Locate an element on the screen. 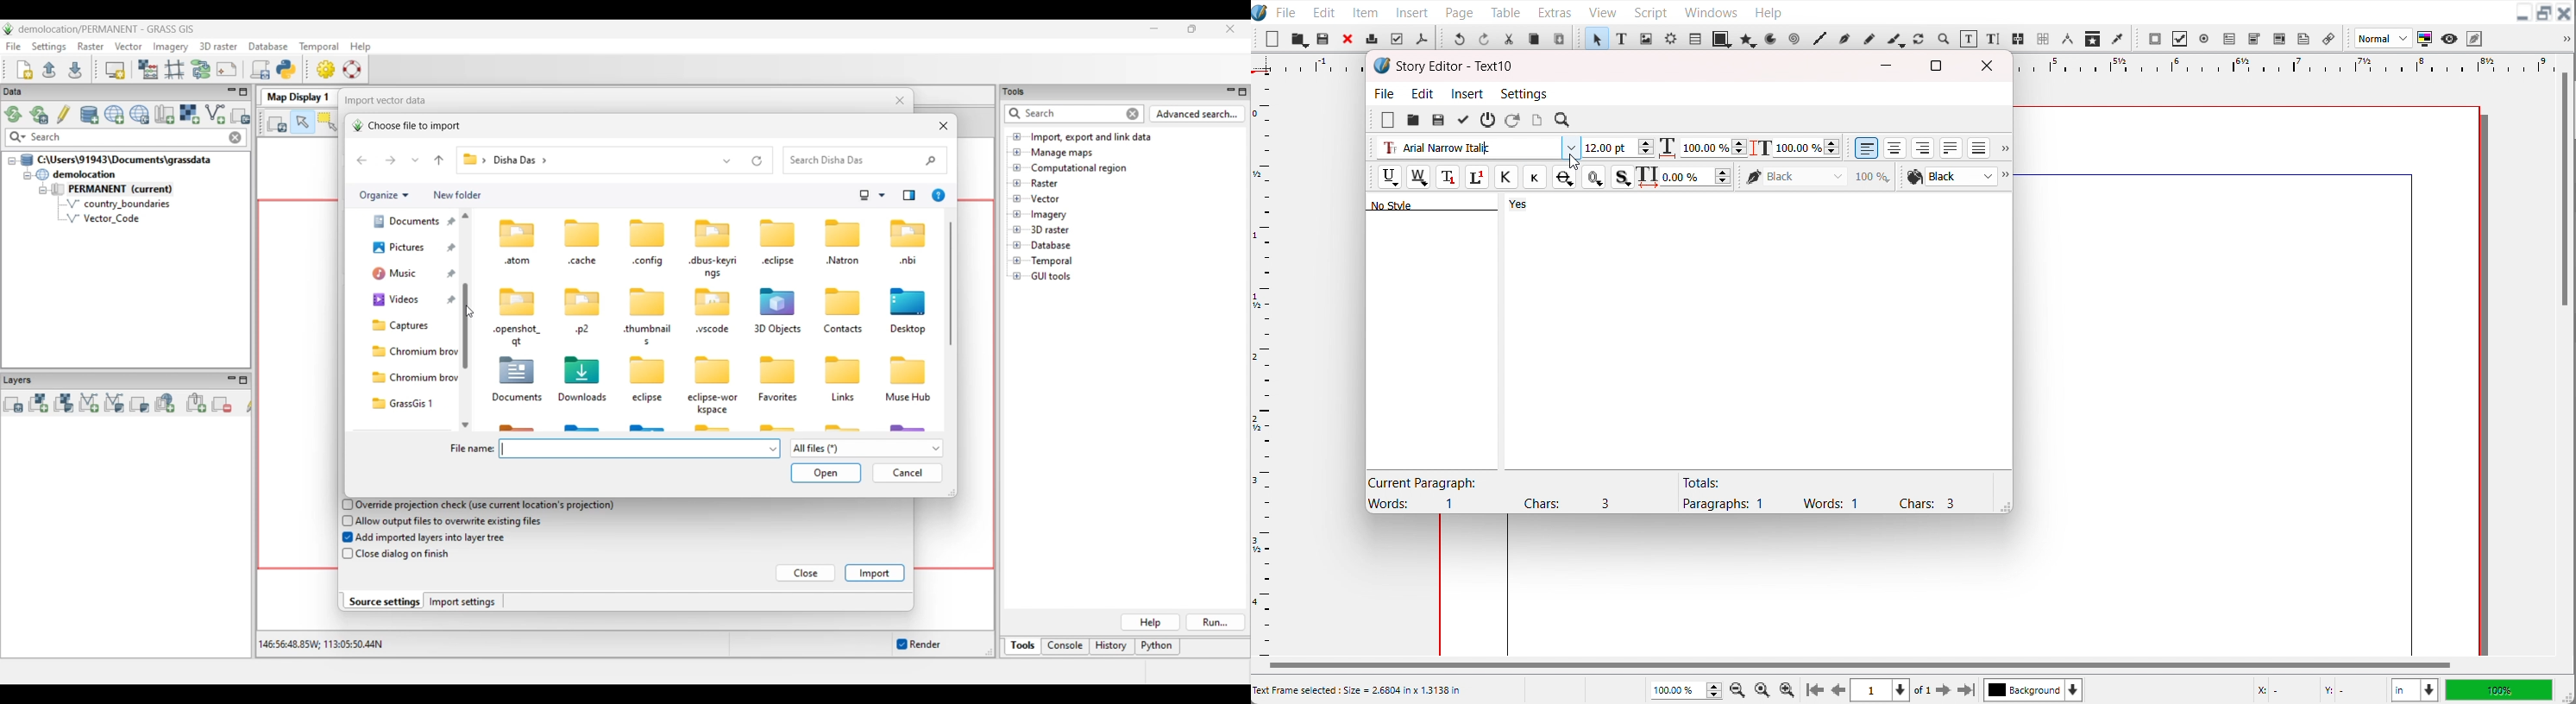 The width and height of the screenshot is (2576, 728). Vertical Scale is located at coordinates (1263, 362).